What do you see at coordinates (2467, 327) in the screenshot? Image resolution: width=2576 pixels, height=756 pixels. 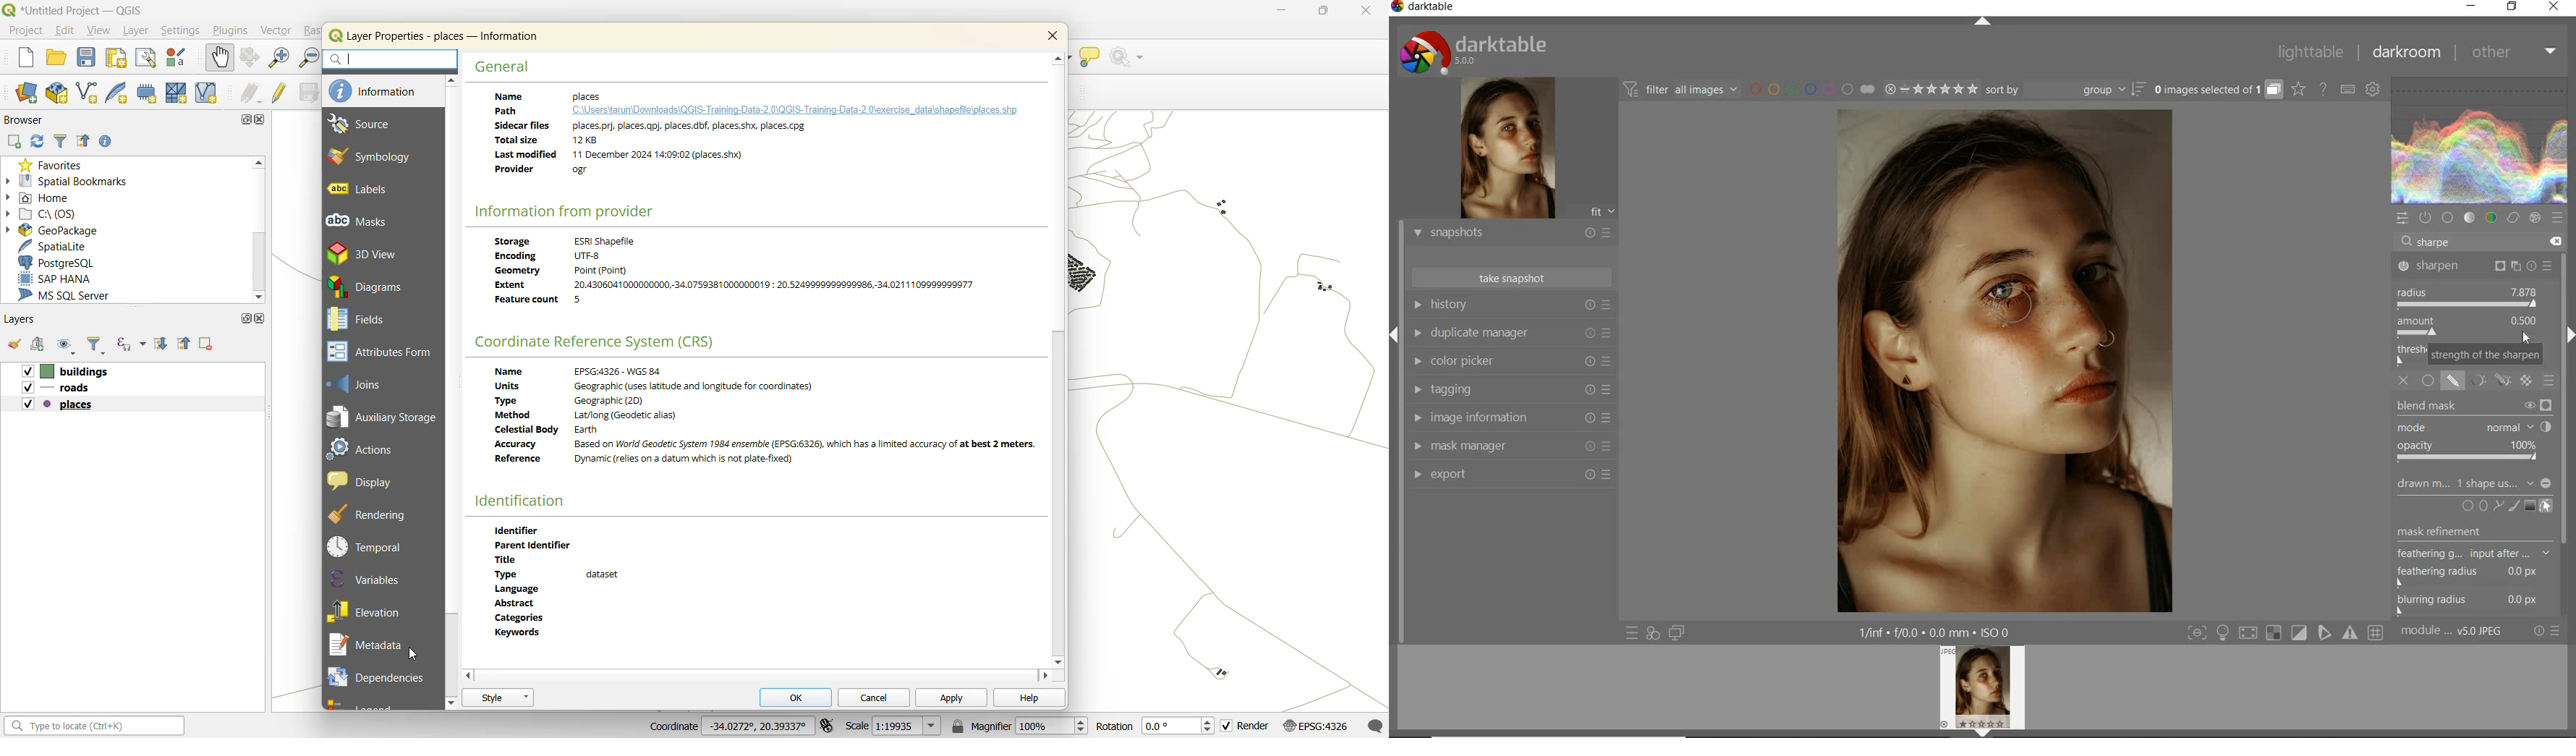 I see `amount` at bounding box center [2467, 327].